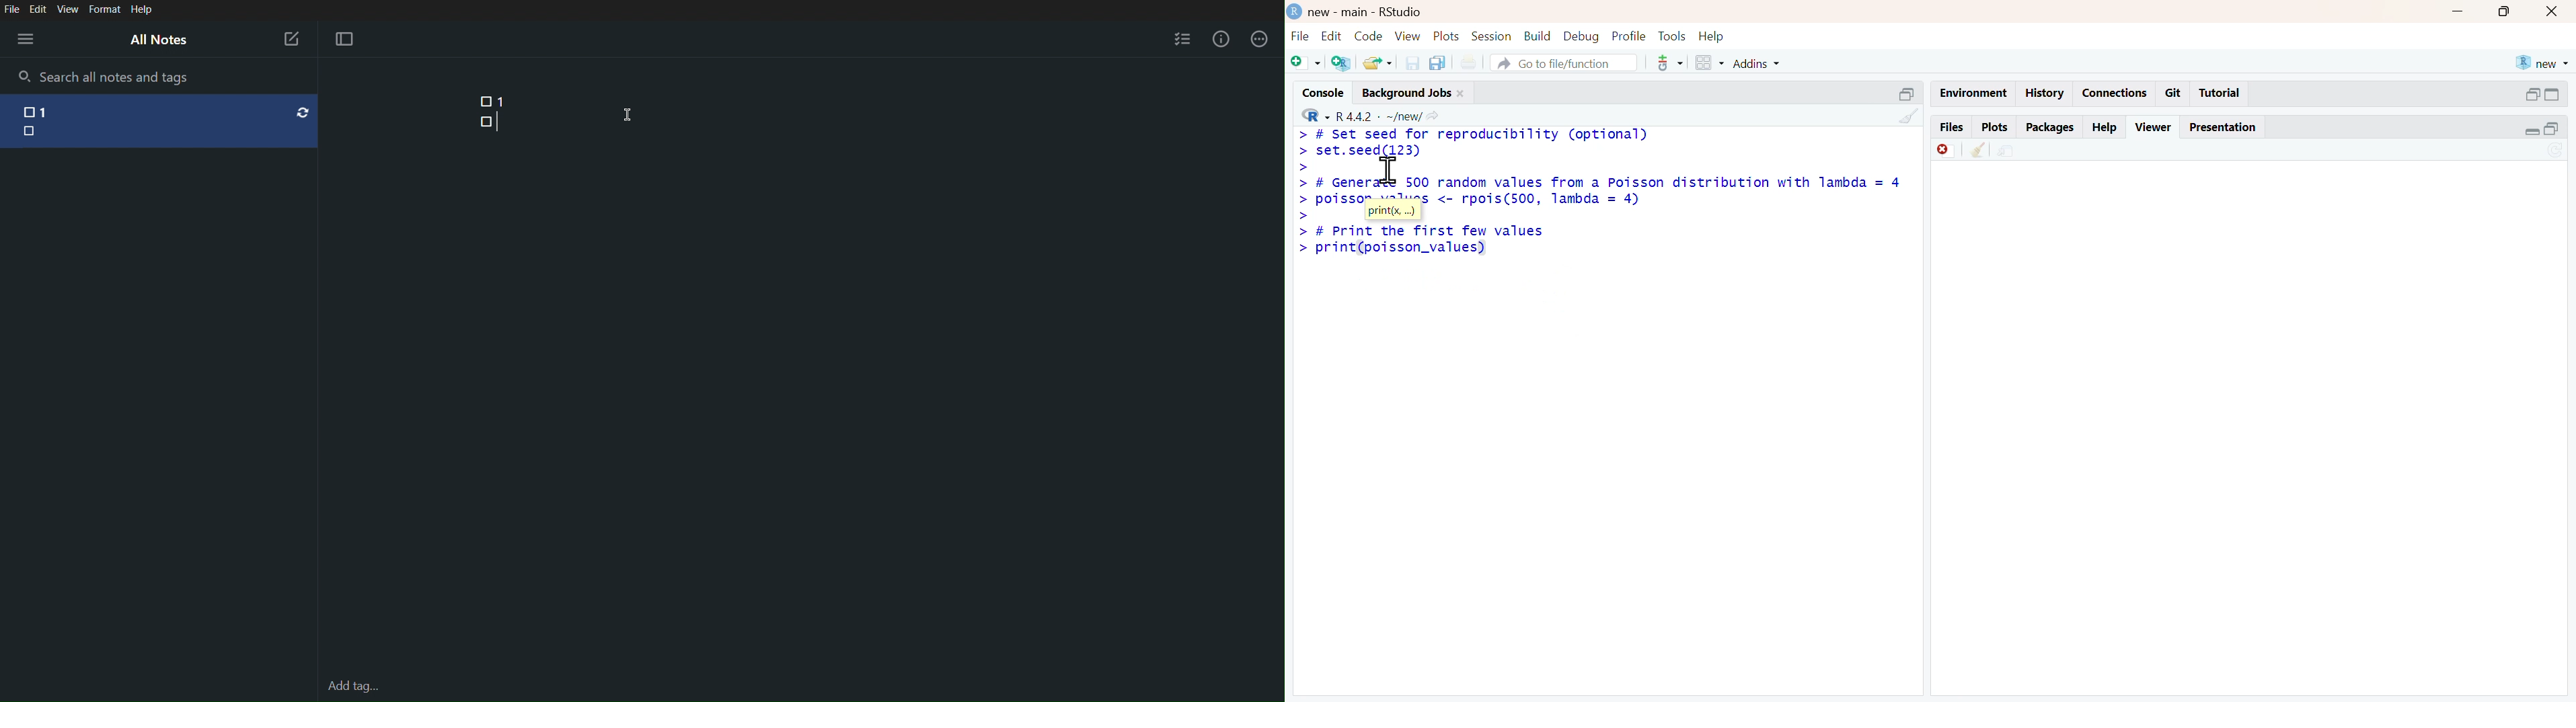  I want to click on Presentation , so click(2223, 127).